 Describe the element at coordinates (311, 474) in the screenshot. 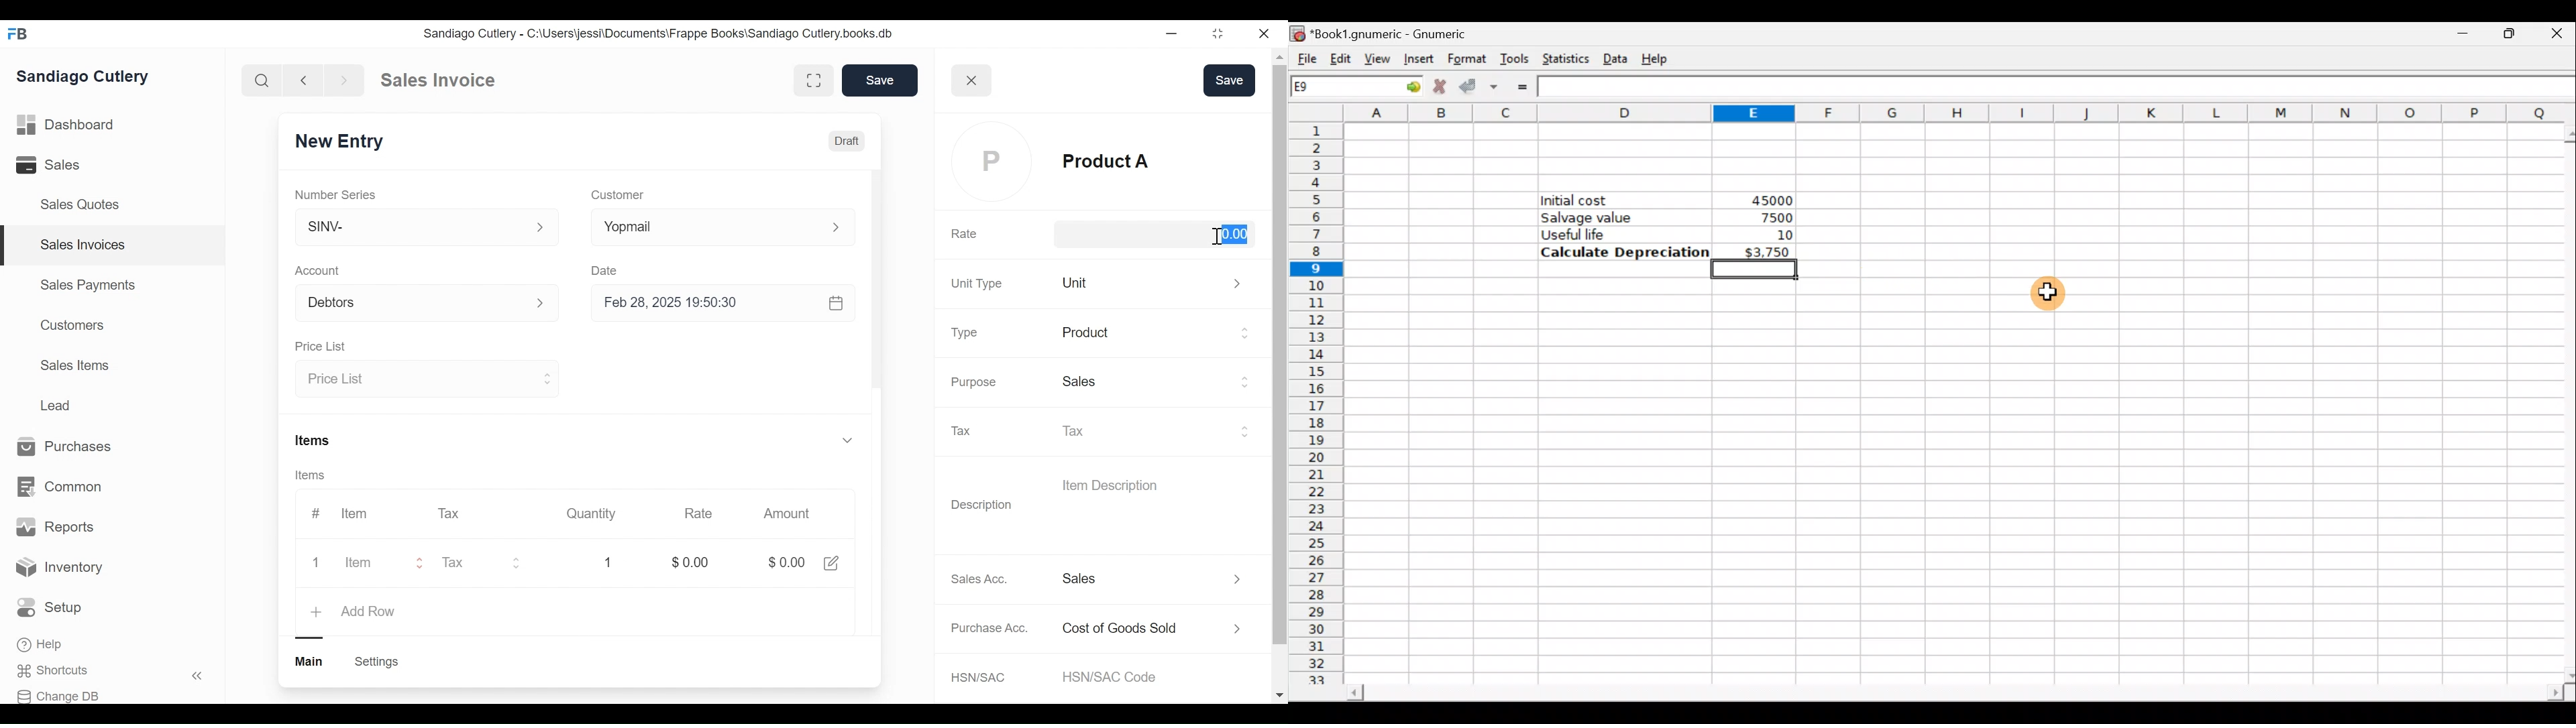

I see `Items` at that location.